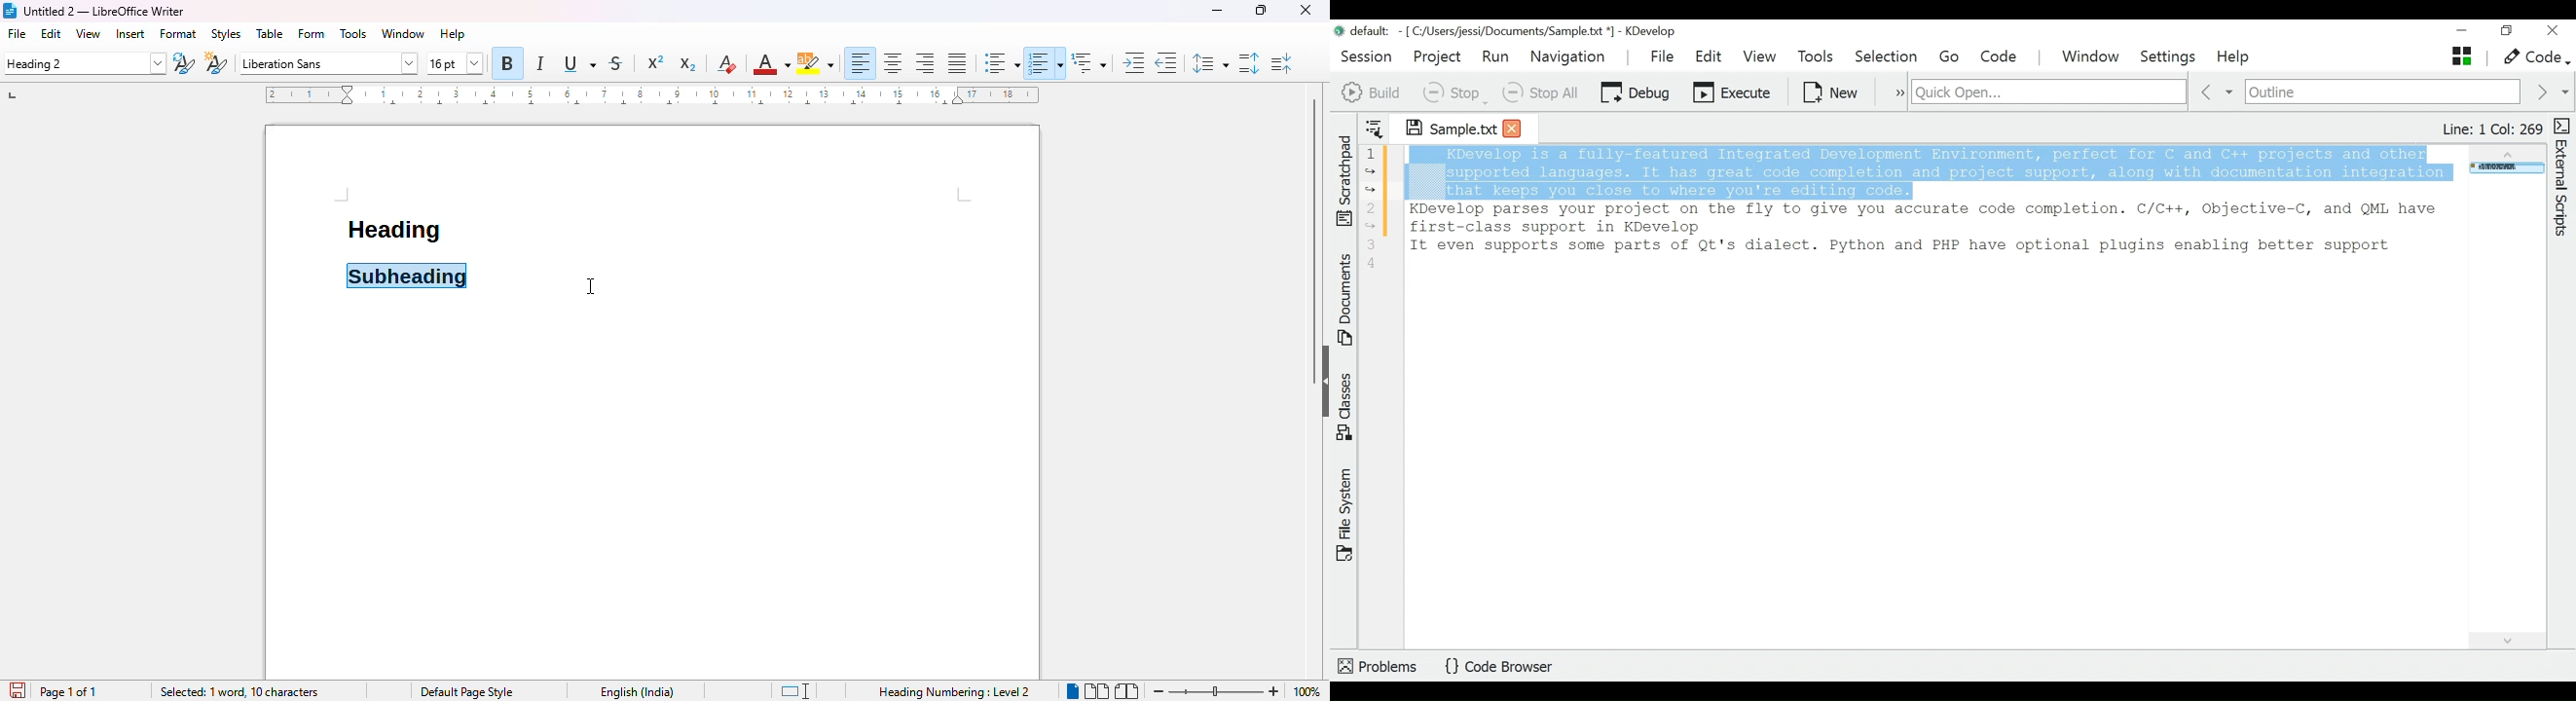 The width and height of the screenshot is (2576, 728). I want to click on Close tab, so click(1512, 127).